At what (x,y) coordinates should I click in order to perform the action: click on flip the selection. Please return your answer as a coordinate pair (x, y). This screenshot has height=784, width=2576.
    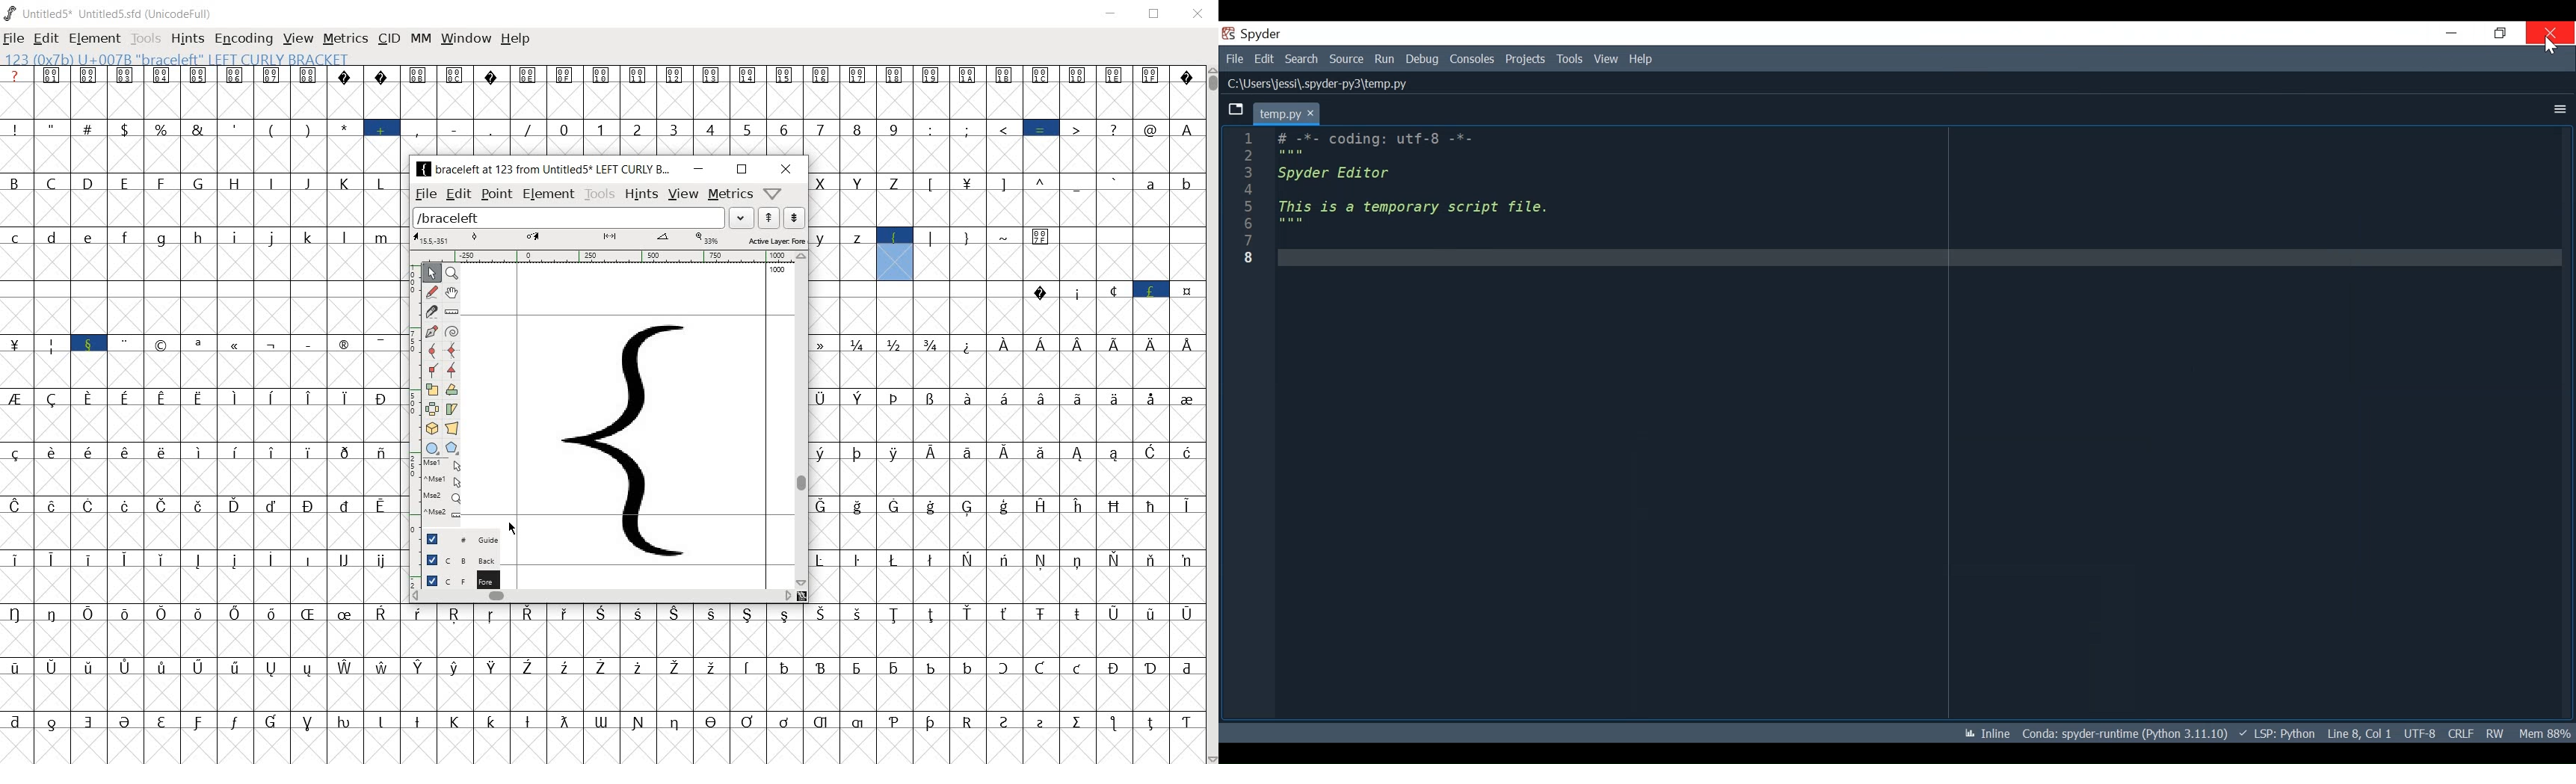
    Looking at the image, I should click on (453, 391).